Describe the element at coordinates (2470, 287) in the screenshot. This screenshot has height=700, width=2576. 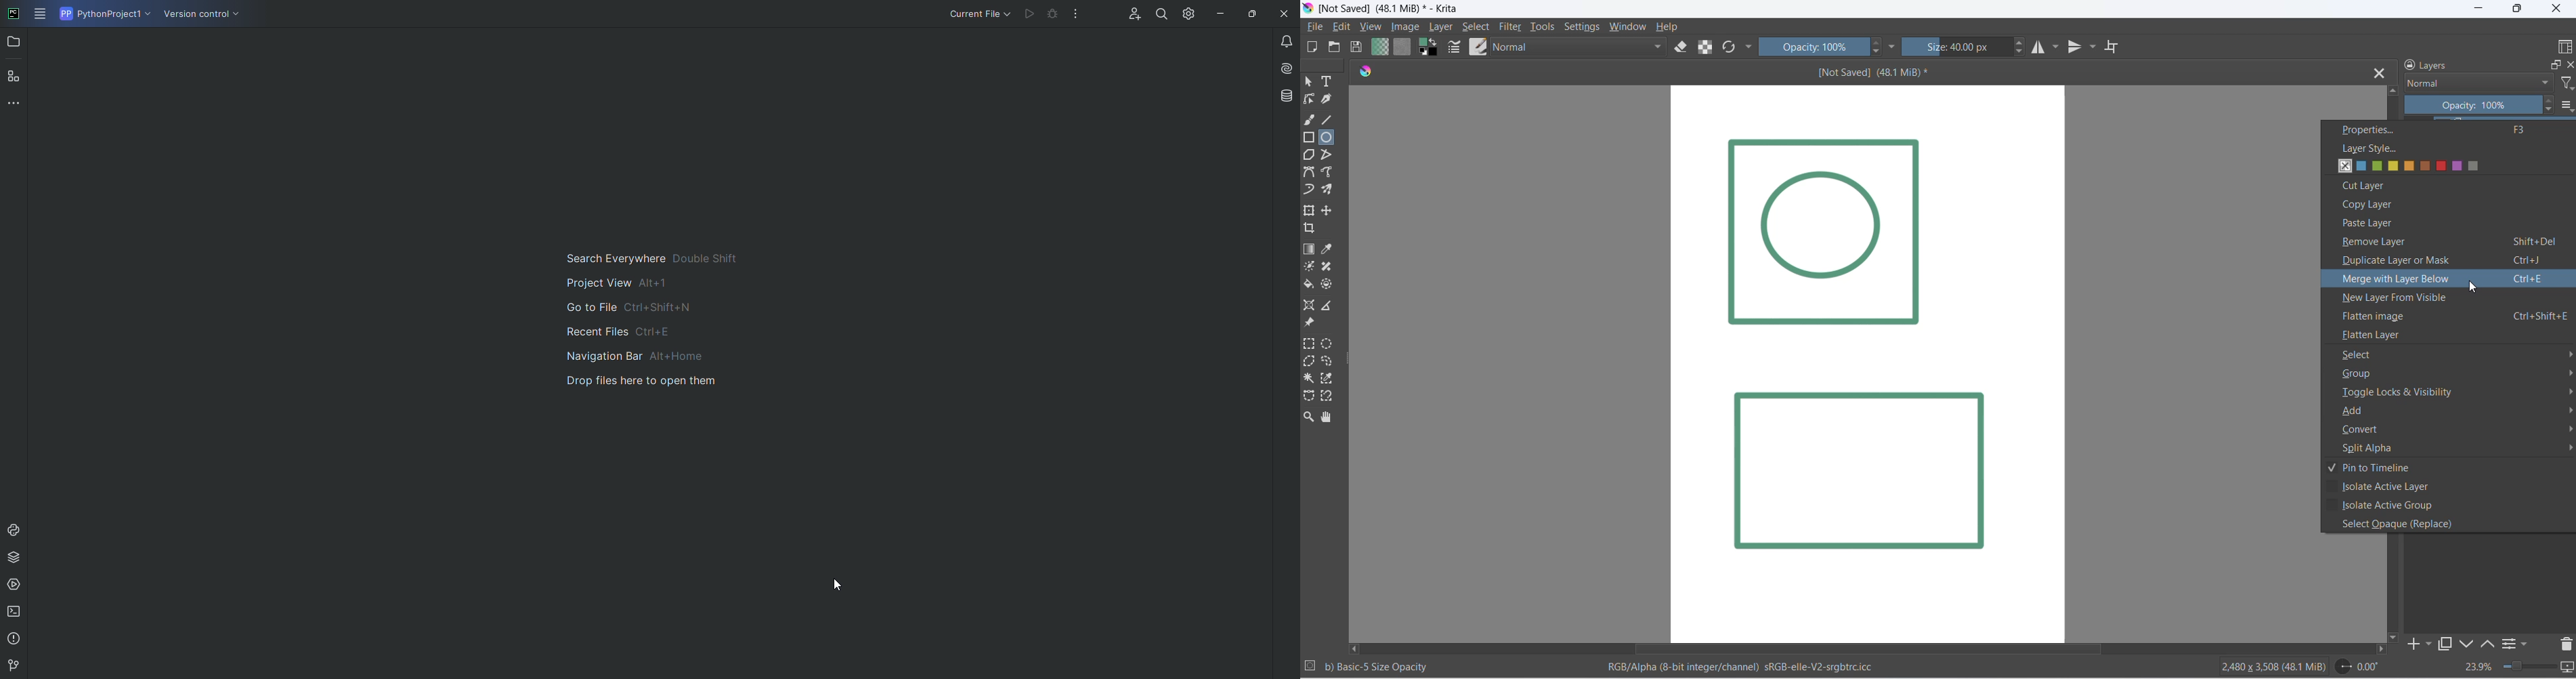
I see `cursor` at that location.